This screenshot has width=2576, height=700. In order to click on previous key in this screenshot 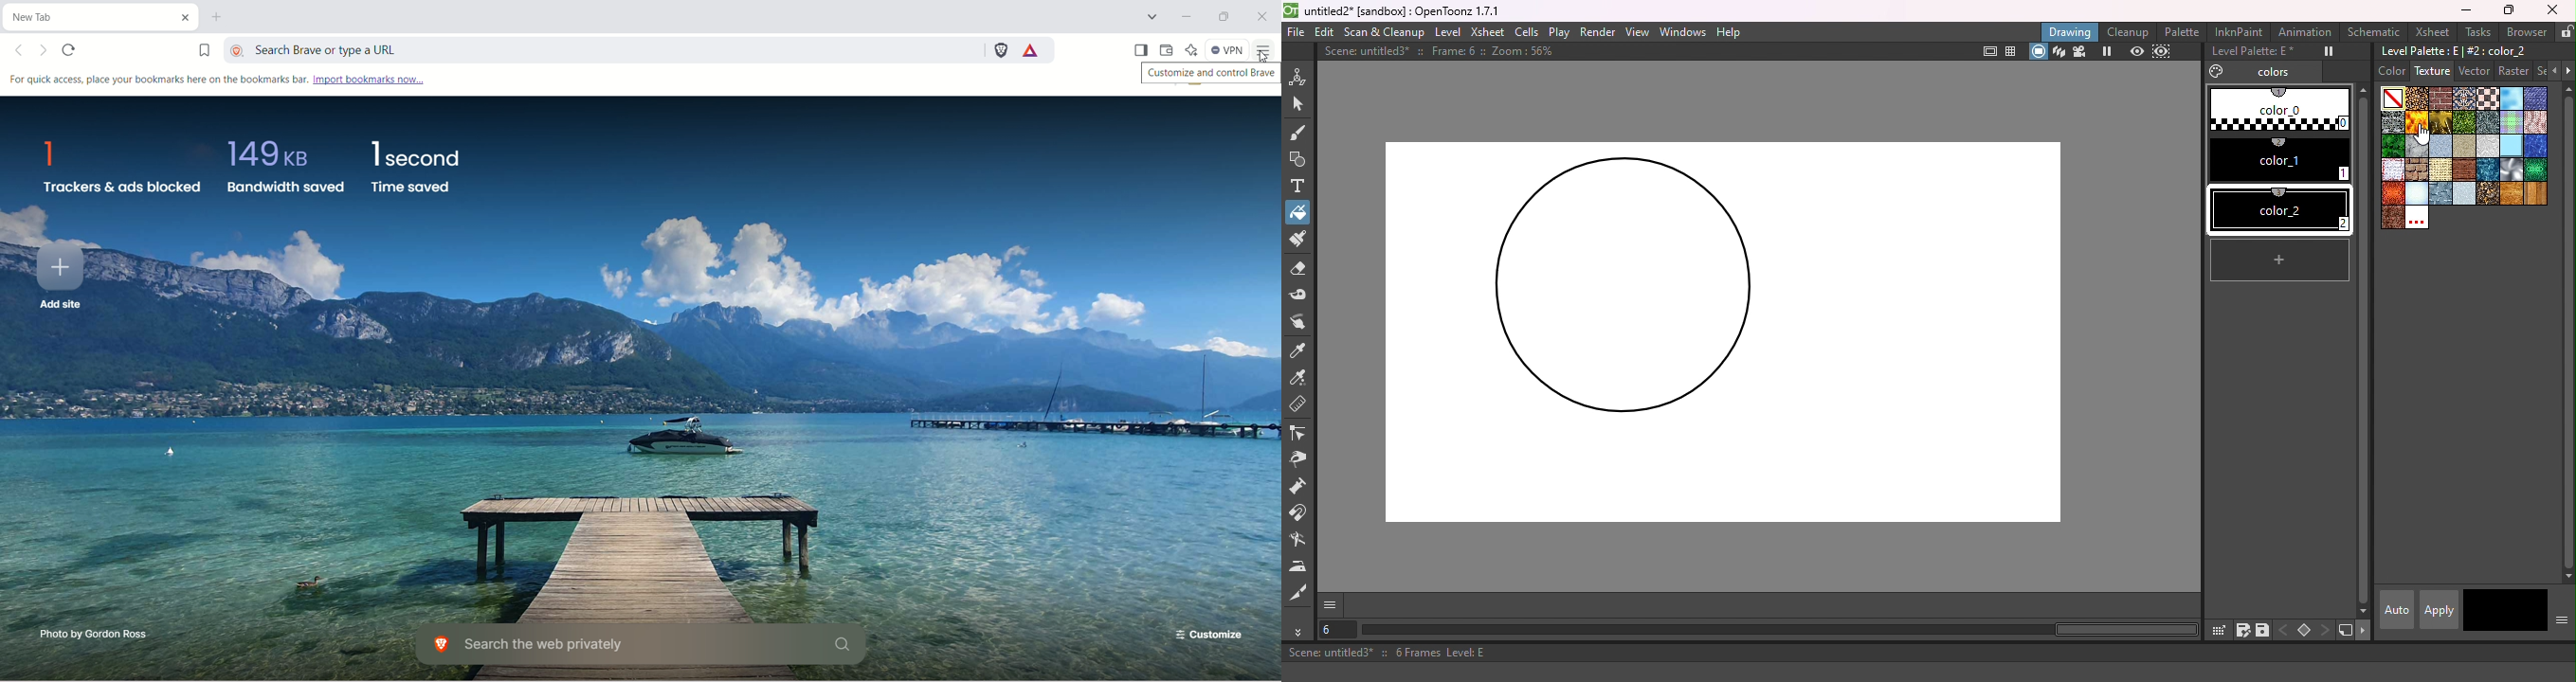, I will do `click(2284, 628)`.